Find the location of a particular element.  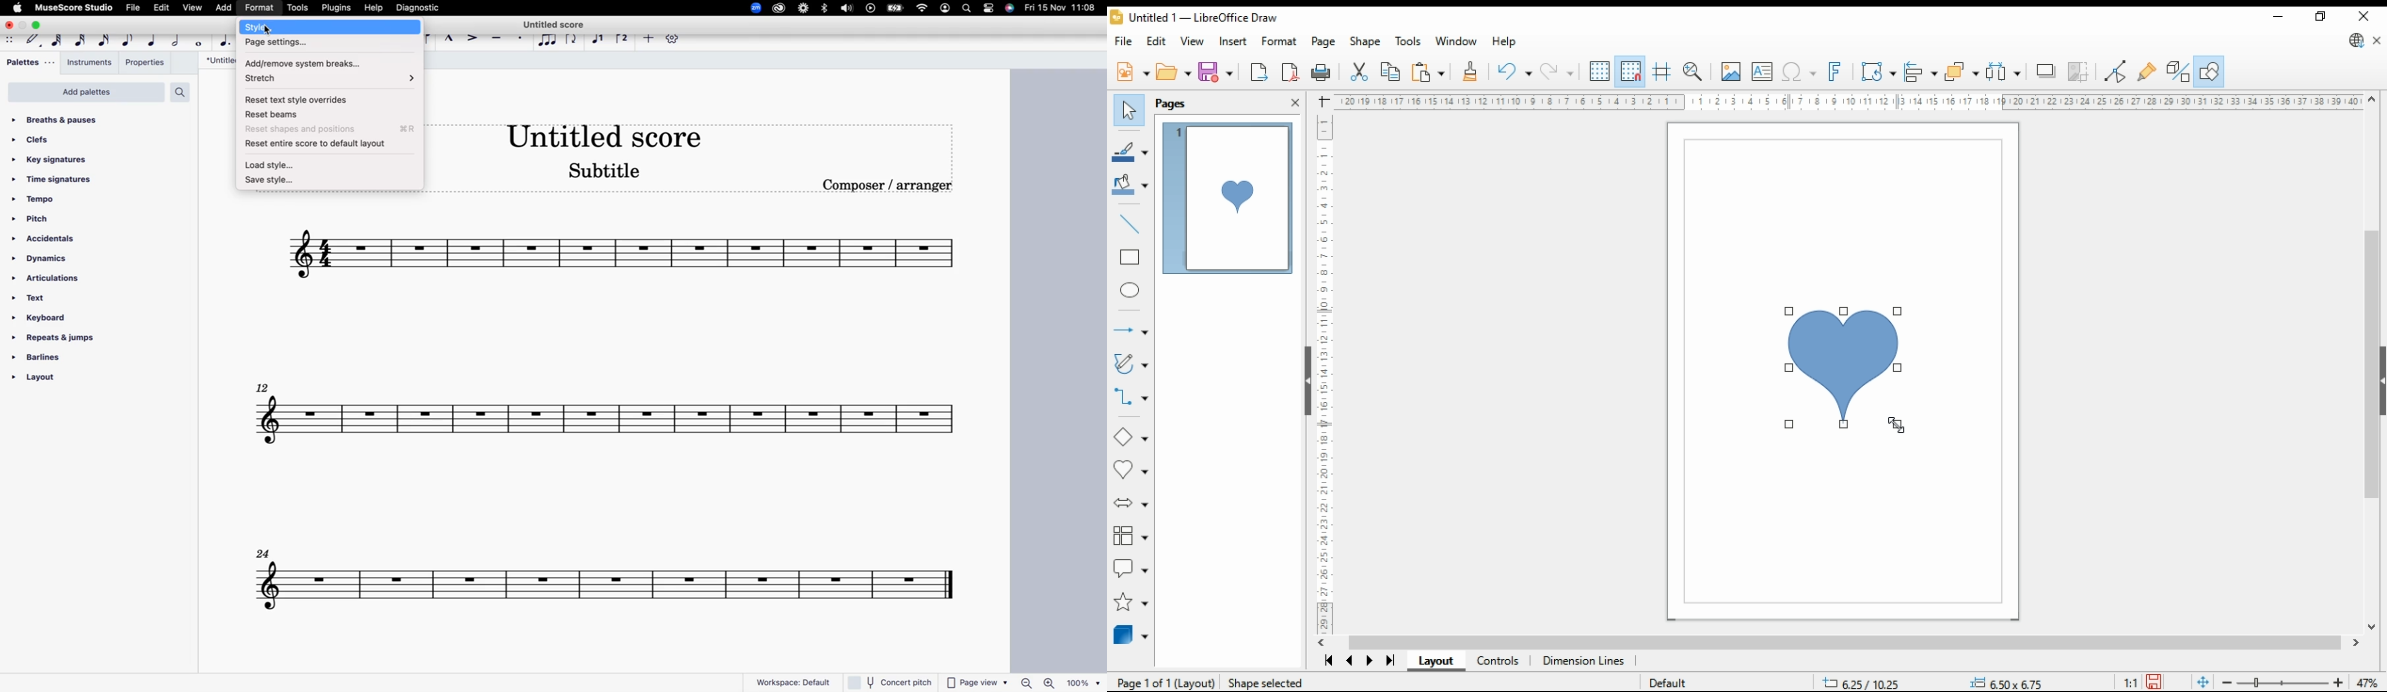

voice 1 is located at coordinates (599, 39).